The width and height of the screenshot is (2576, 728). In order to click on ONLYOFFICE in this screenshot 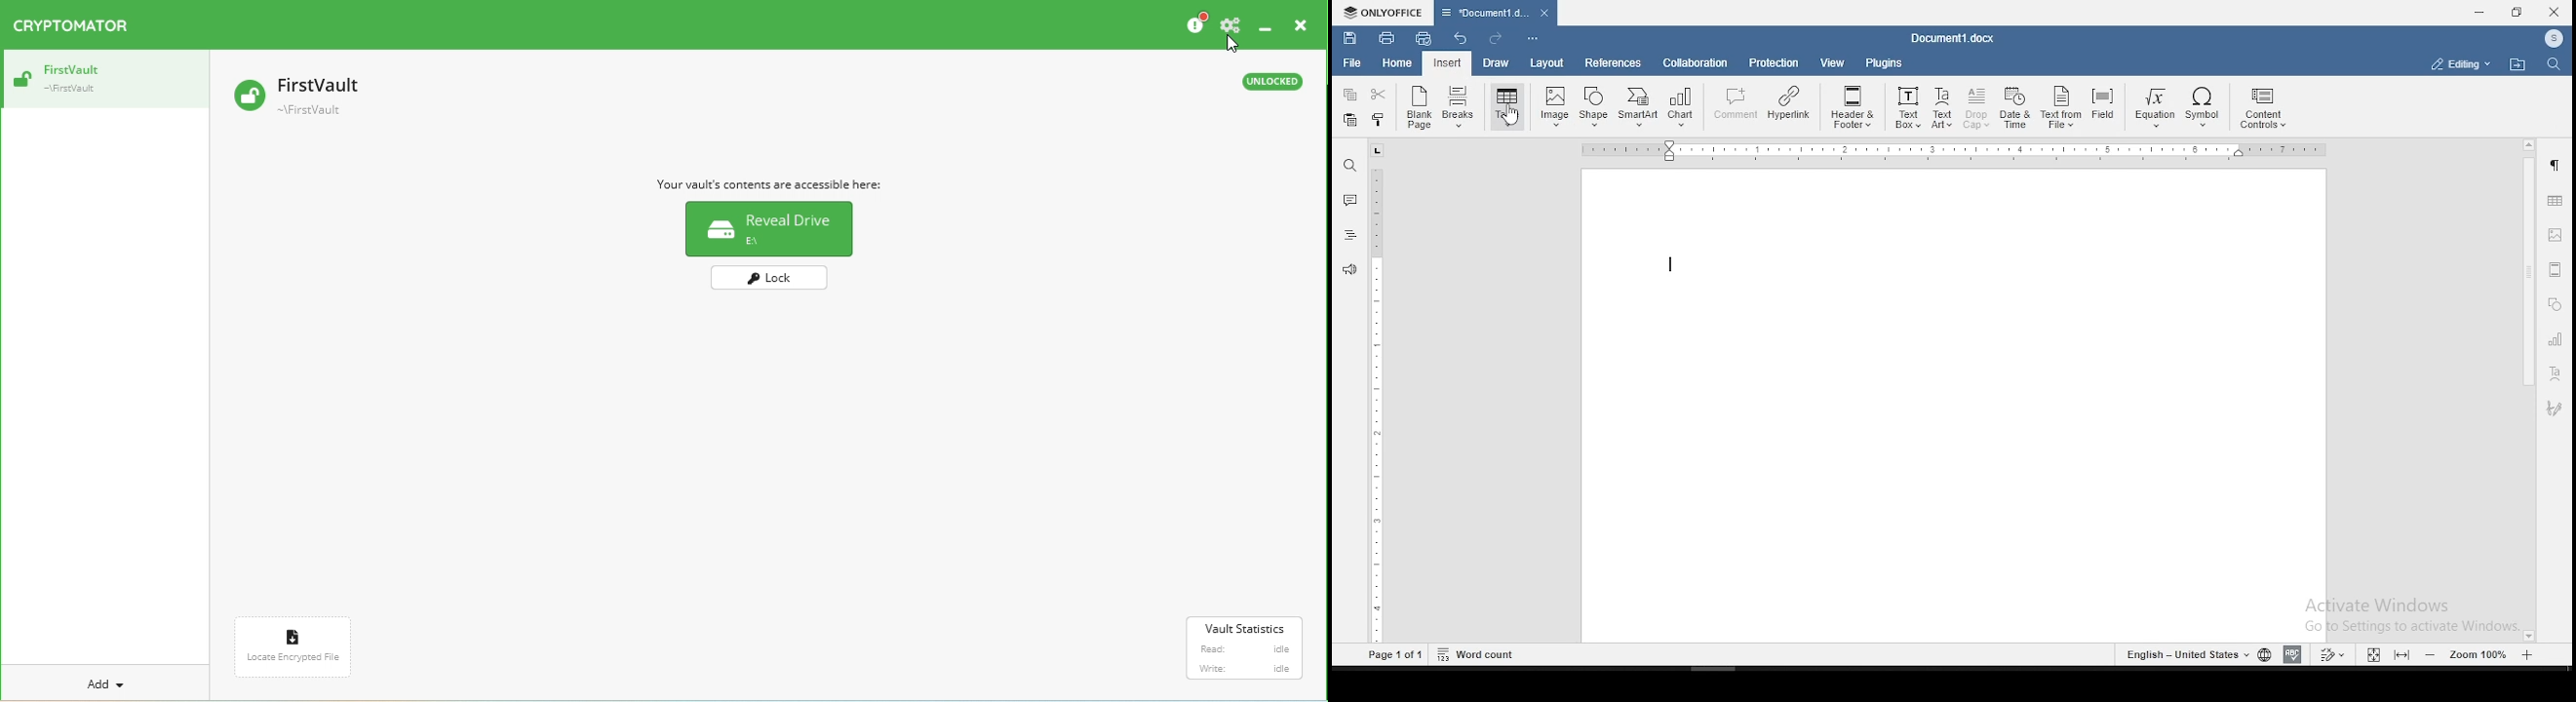, I will do `click(1381, 12)`.